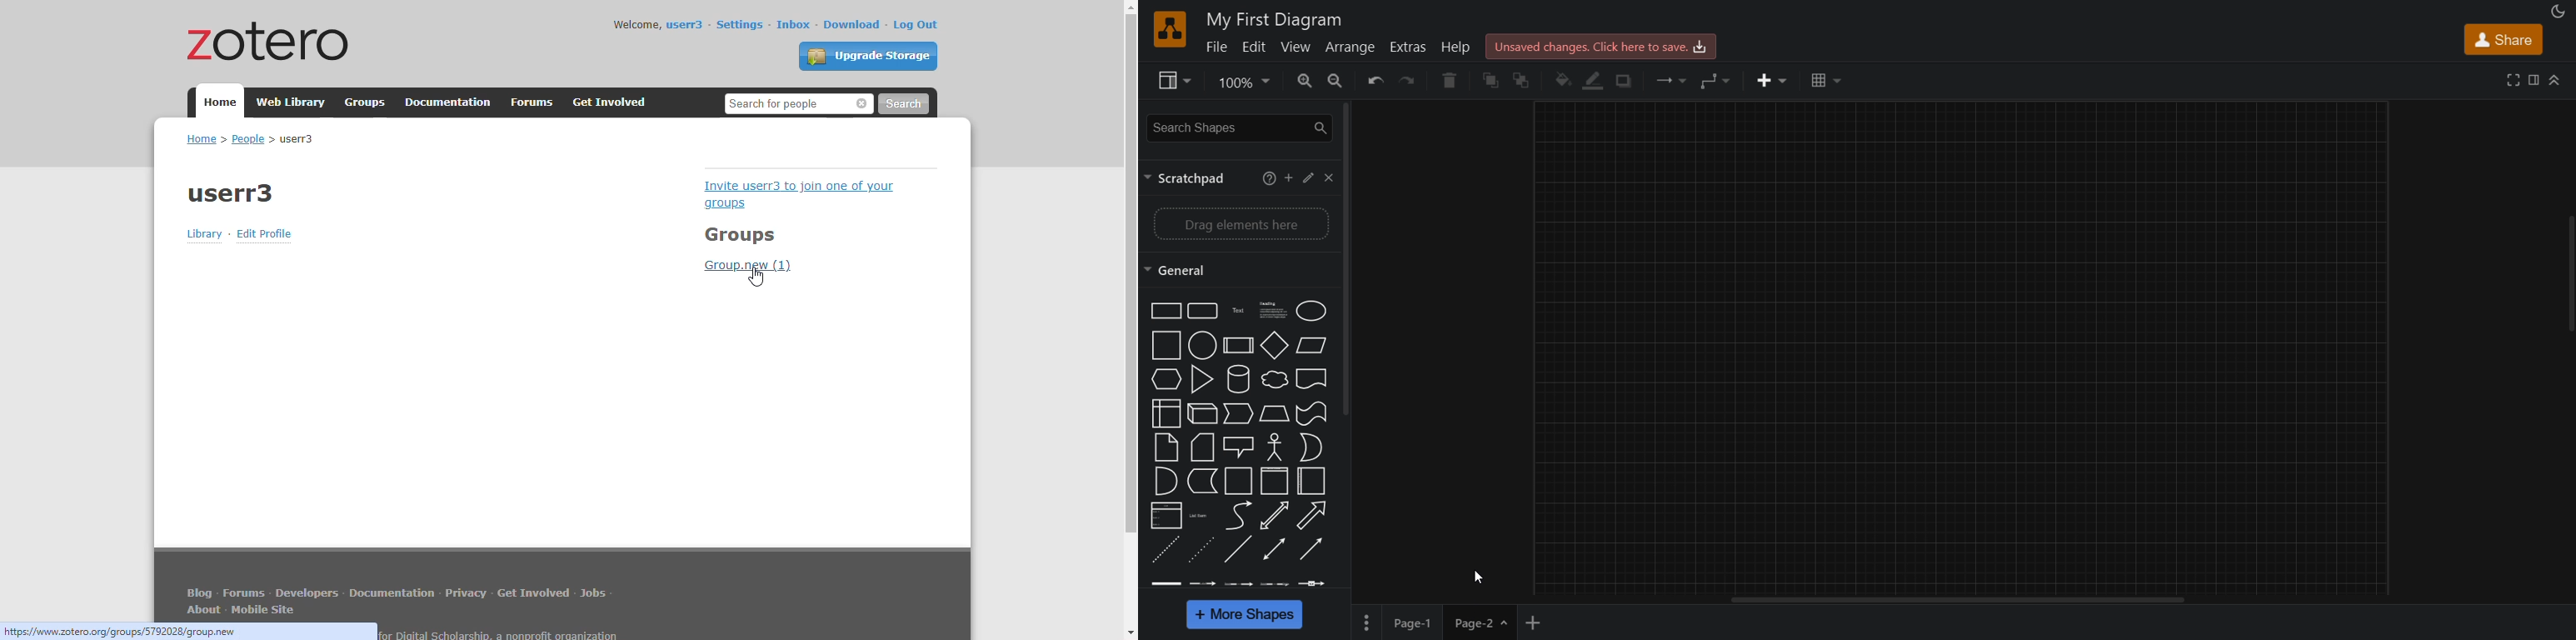 The height and width of the screenshot is (644, 2576). I want to click on share, so click(2503, 40).